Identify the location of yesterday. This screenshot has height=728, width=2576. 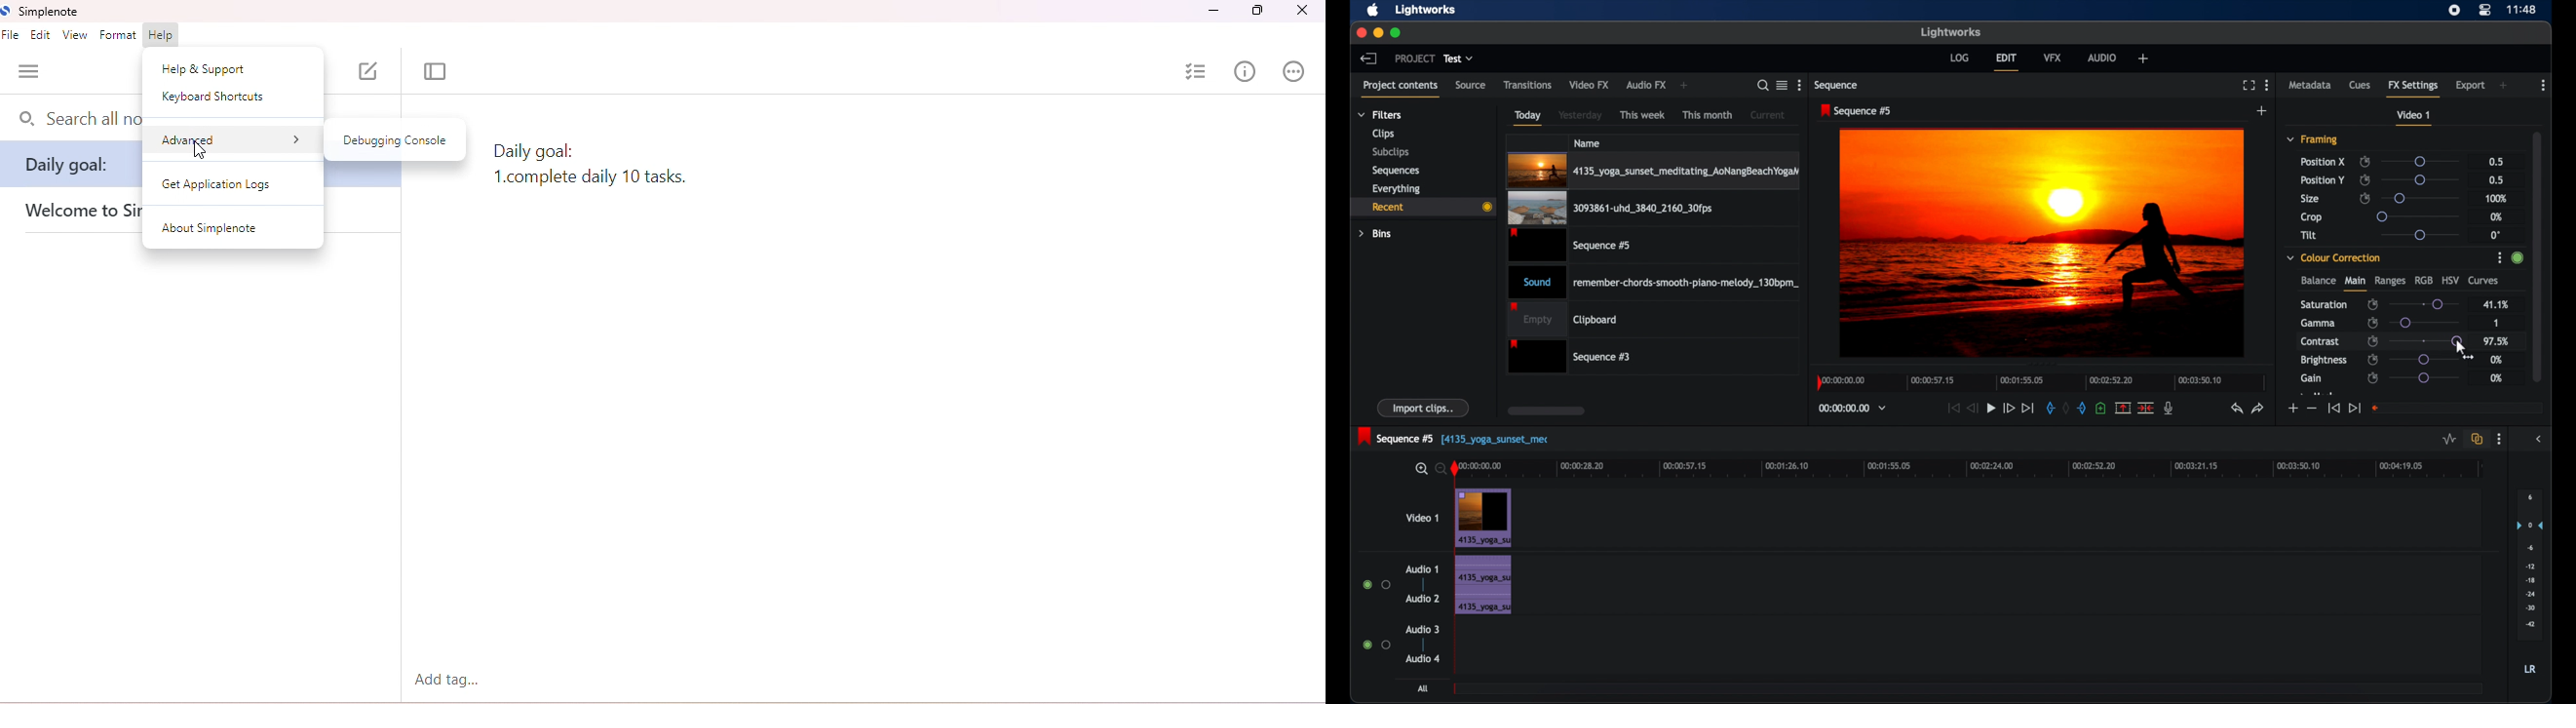
(1580, 115).